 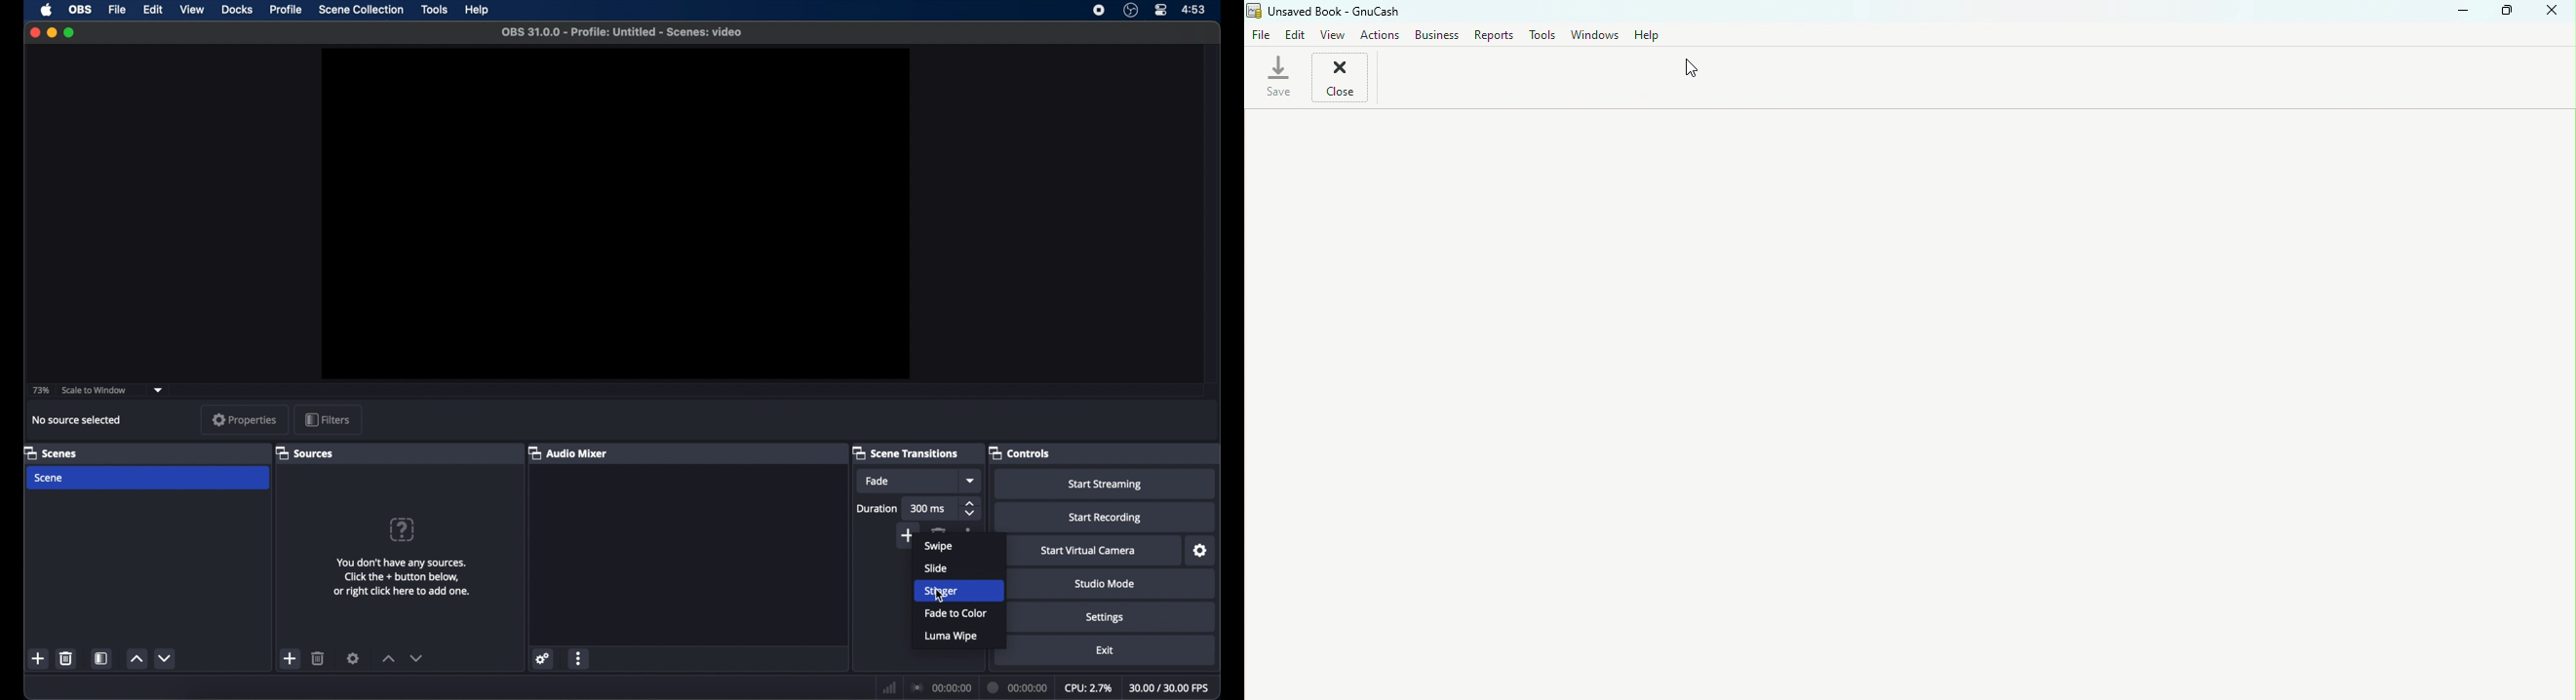 I want to click on scene collection, so click(x=362, y=10).